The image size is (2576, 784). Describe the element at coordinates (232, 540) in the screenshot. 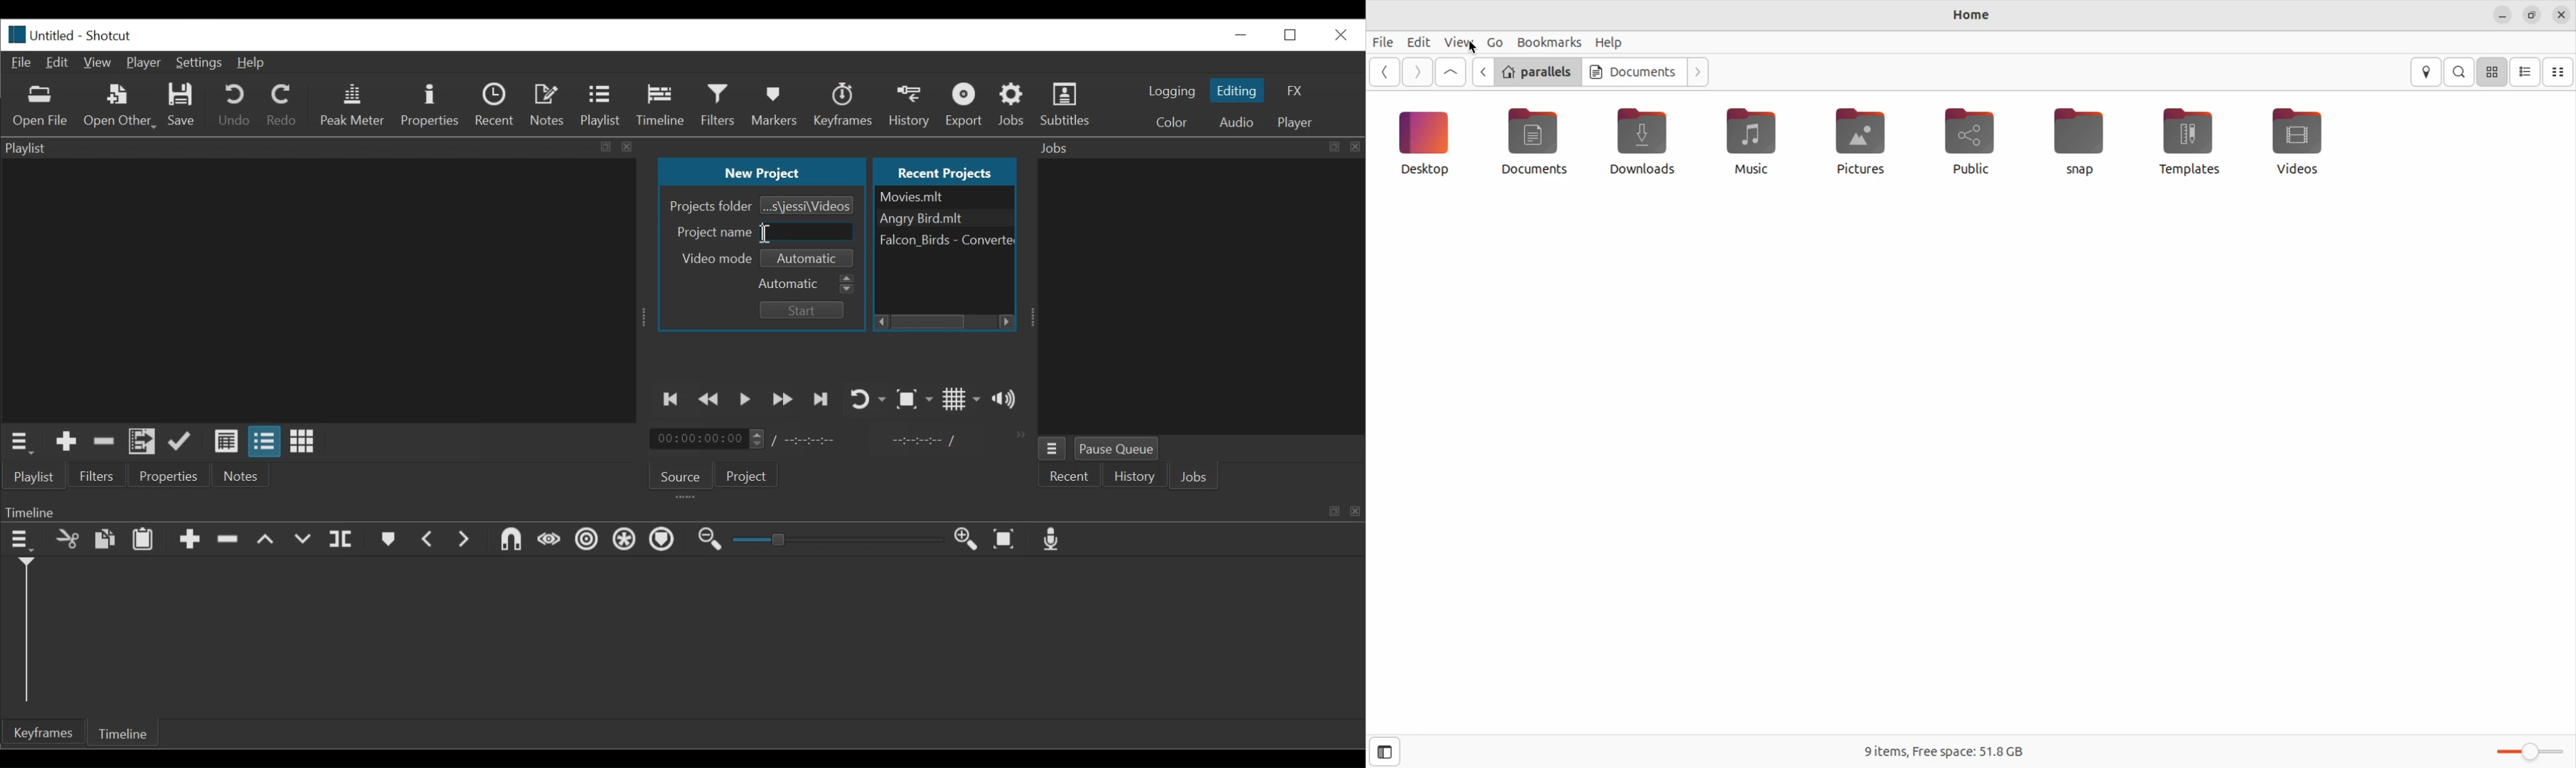

I see `Ripple Delete` at that location.